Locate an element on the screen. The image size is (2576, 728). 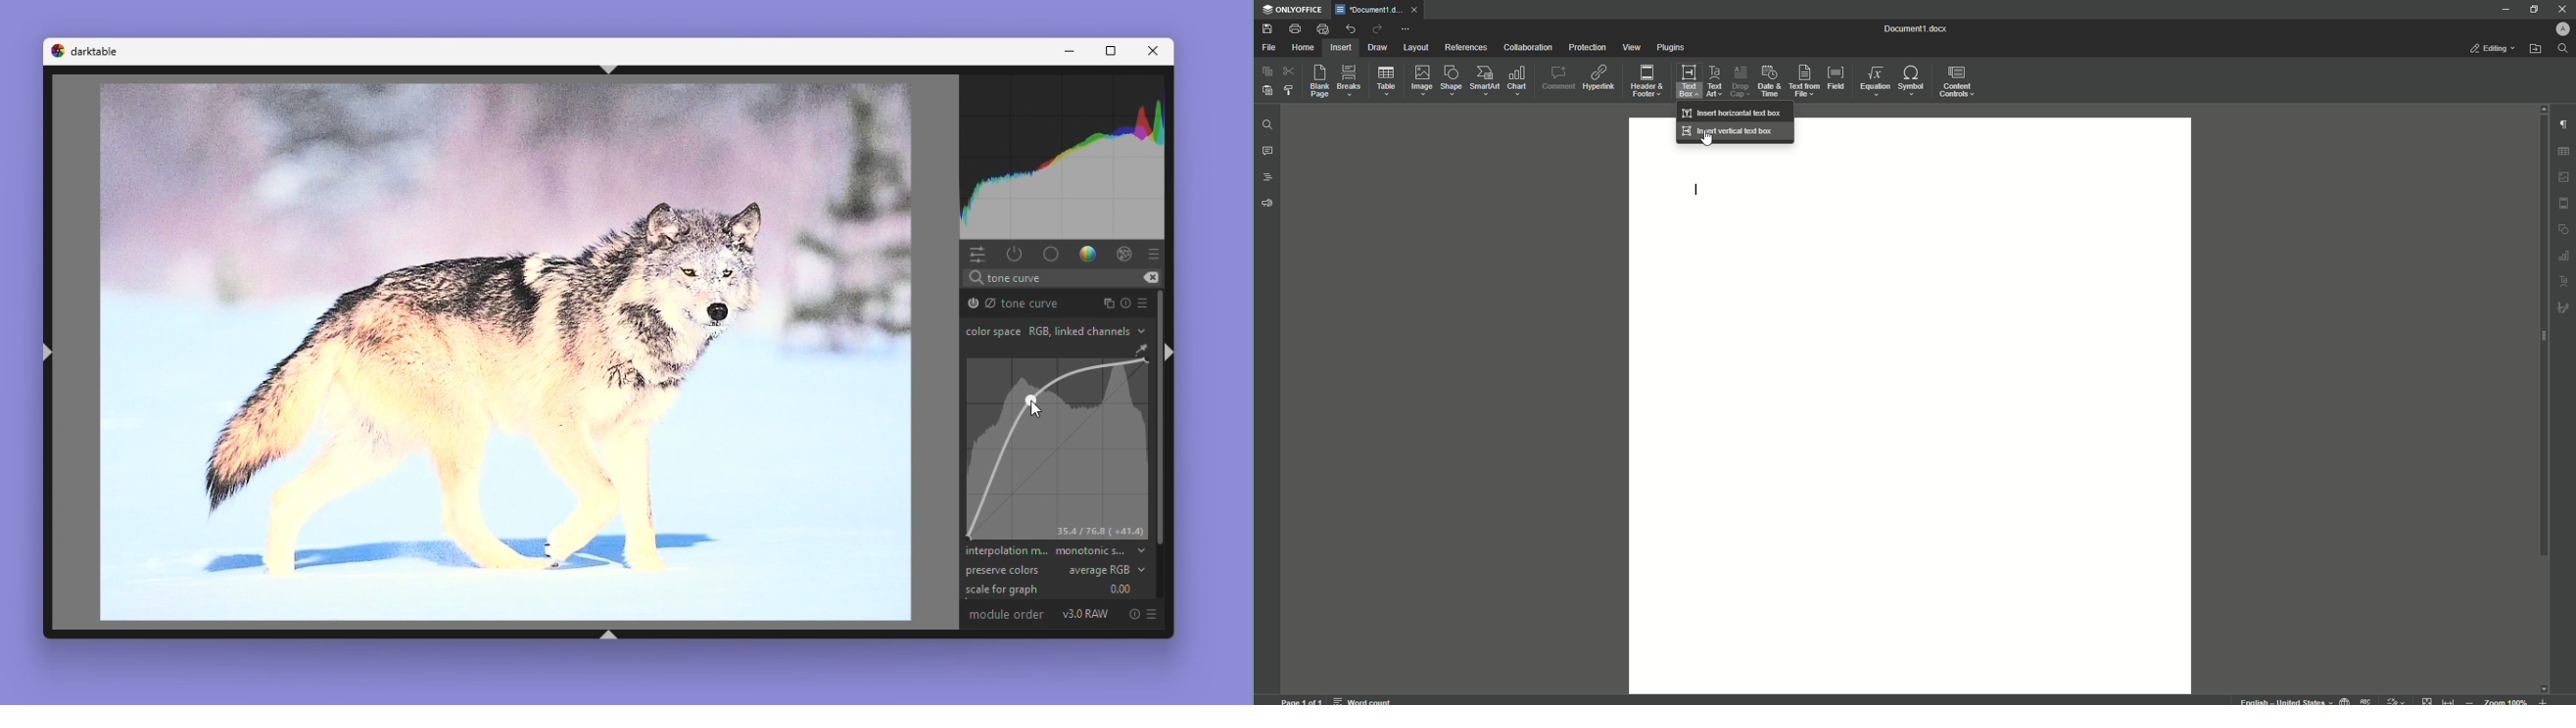
Date and Time is located at coordinates (1769, 81).